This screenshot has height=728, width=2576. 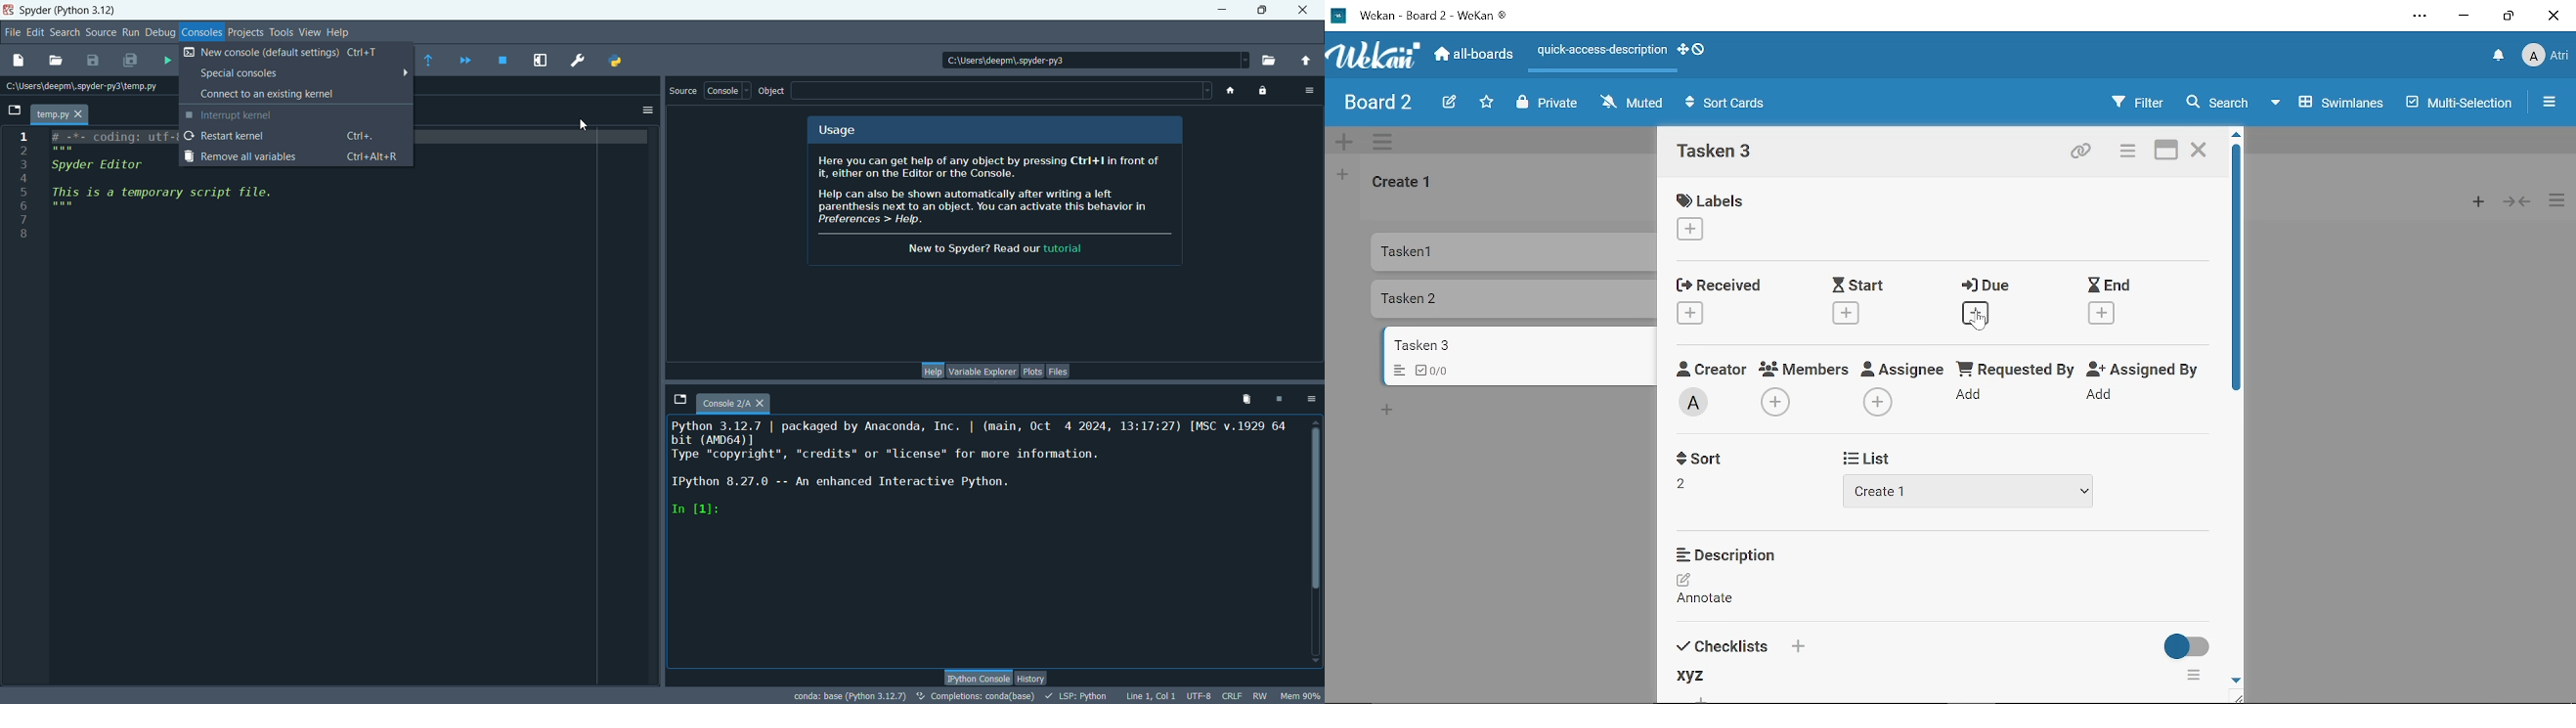 I want to click on PYTHONPATH manager, so click(x=615, y=62).